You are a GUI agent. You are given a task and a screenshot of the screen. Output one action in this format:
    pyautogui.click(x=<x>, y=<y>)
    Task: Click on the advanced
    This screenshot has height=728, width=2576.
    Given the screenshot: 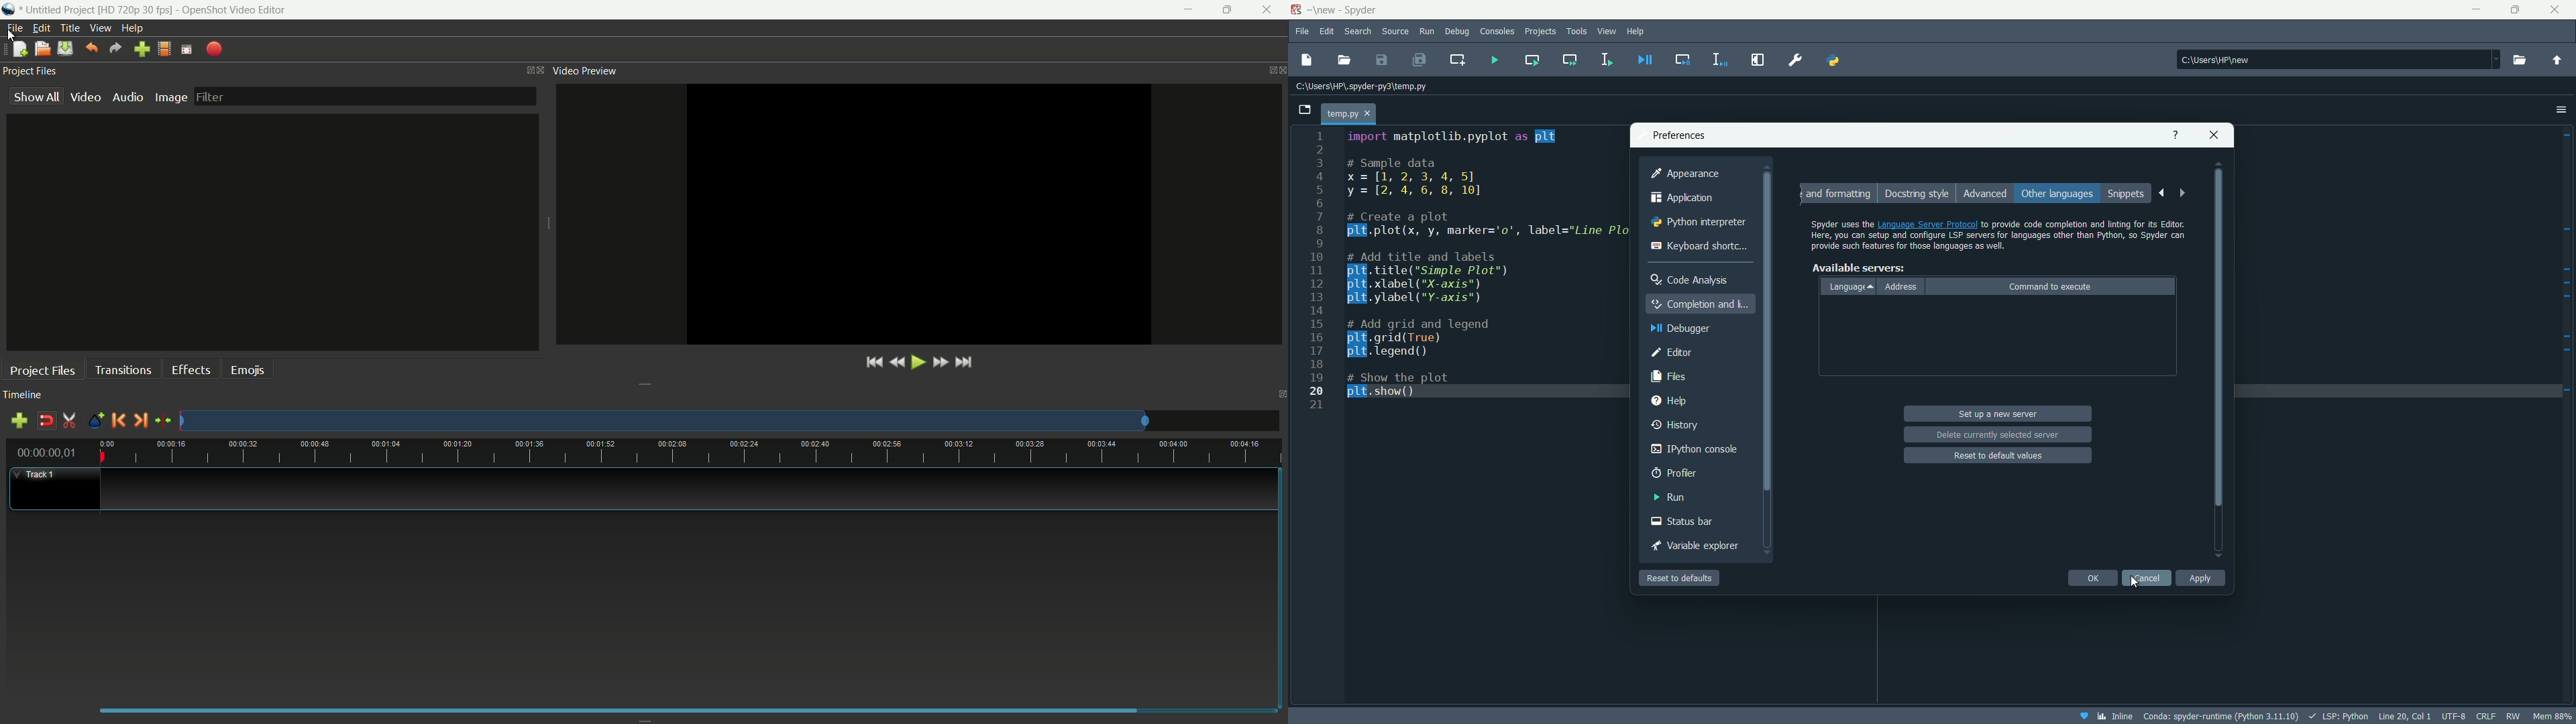 What is the action you would take?
    pyautogui.click(x=1984, y=192)
    